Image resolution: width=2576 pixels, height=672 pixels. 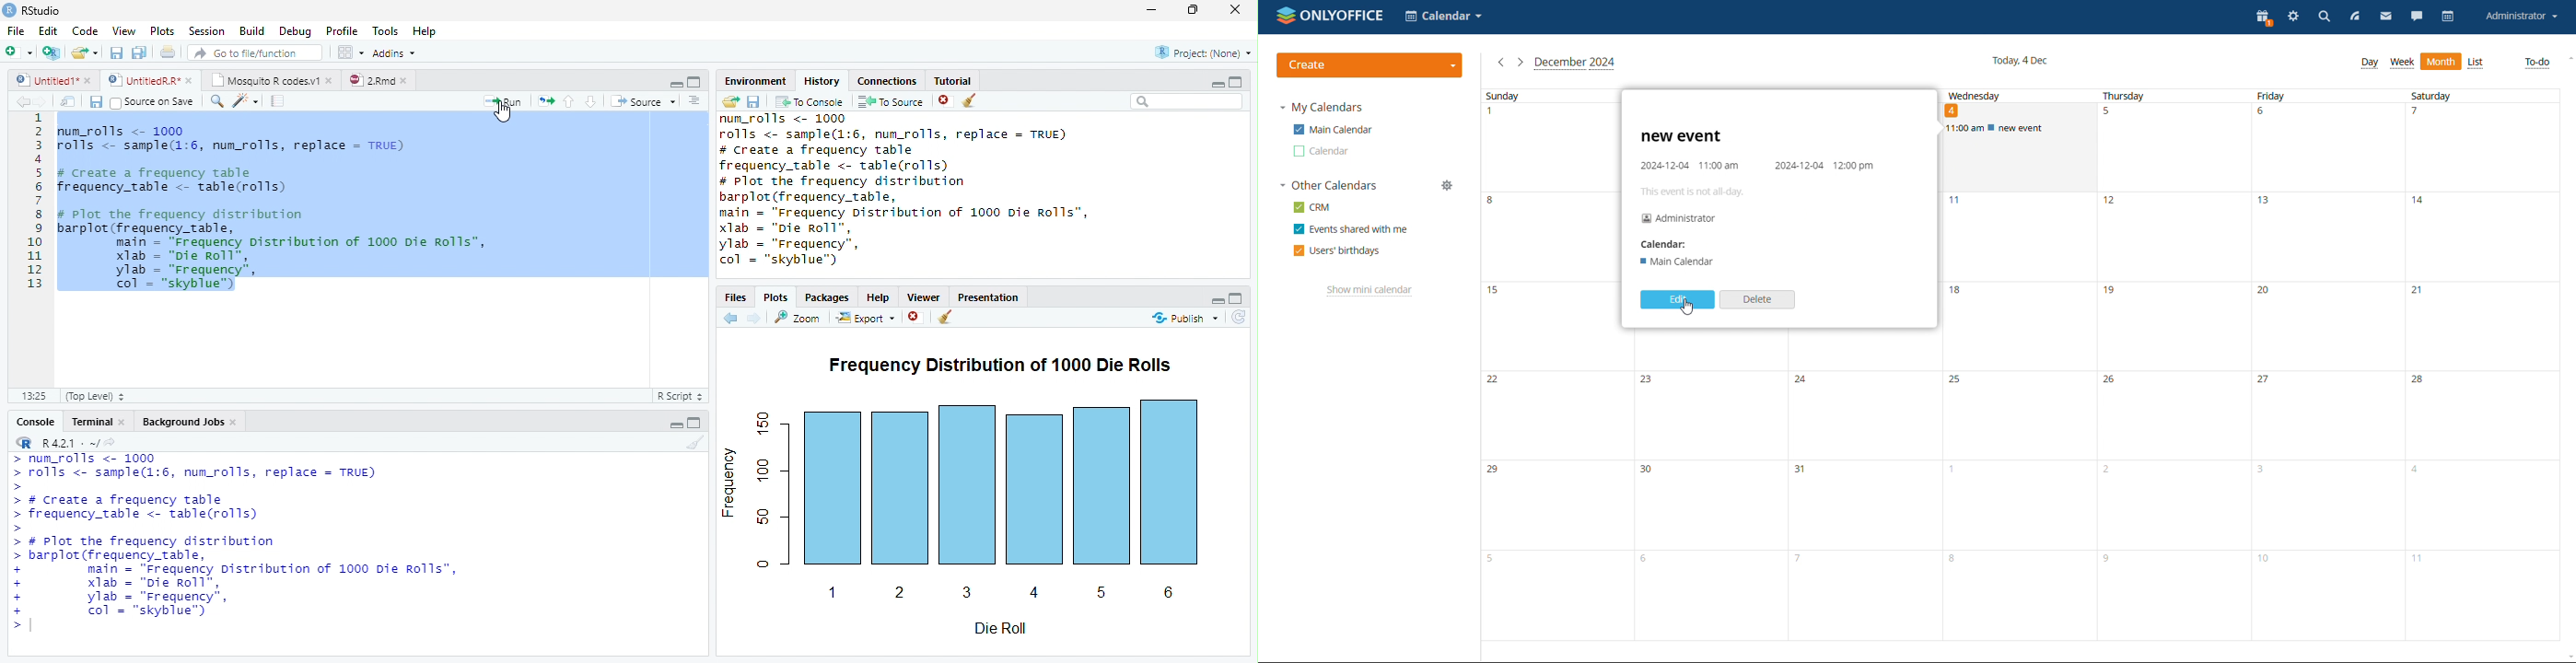 I want to click on month view, so click(x=2476, y=63).